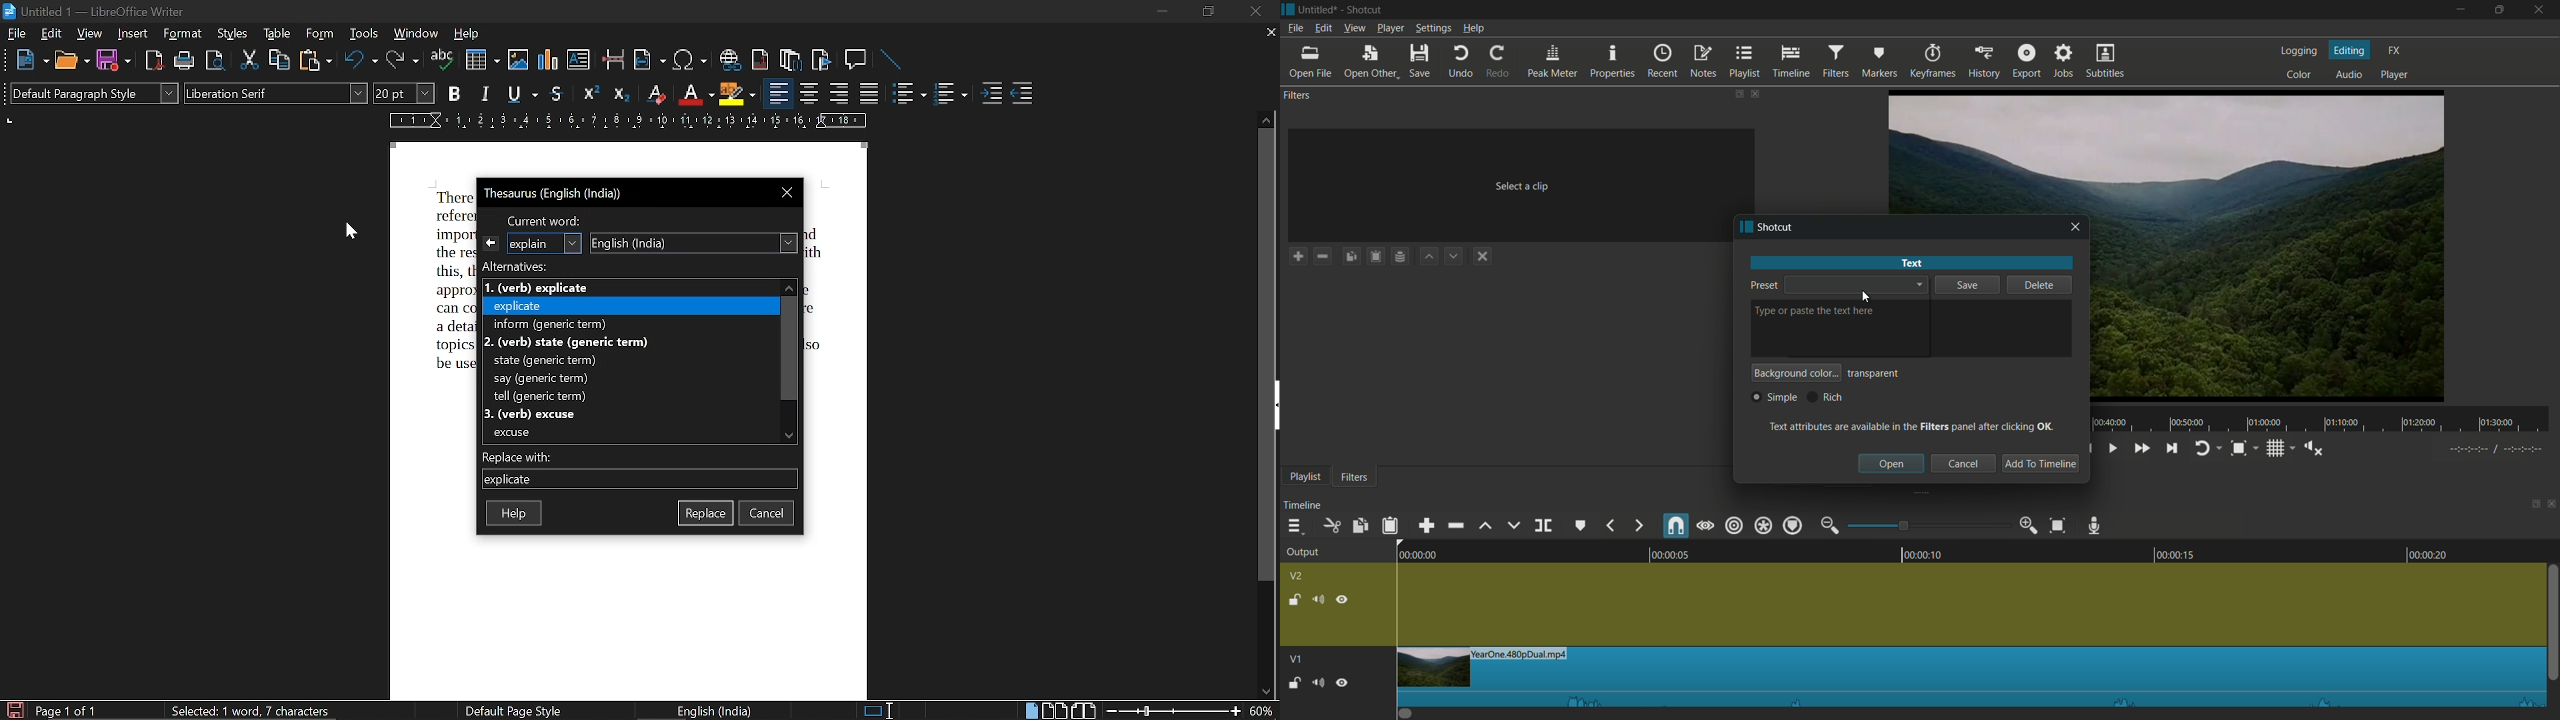  What do you see at coordinates (1743, 227) in the screenshot?
I see `app icon` at bounding box center [1743, 227].